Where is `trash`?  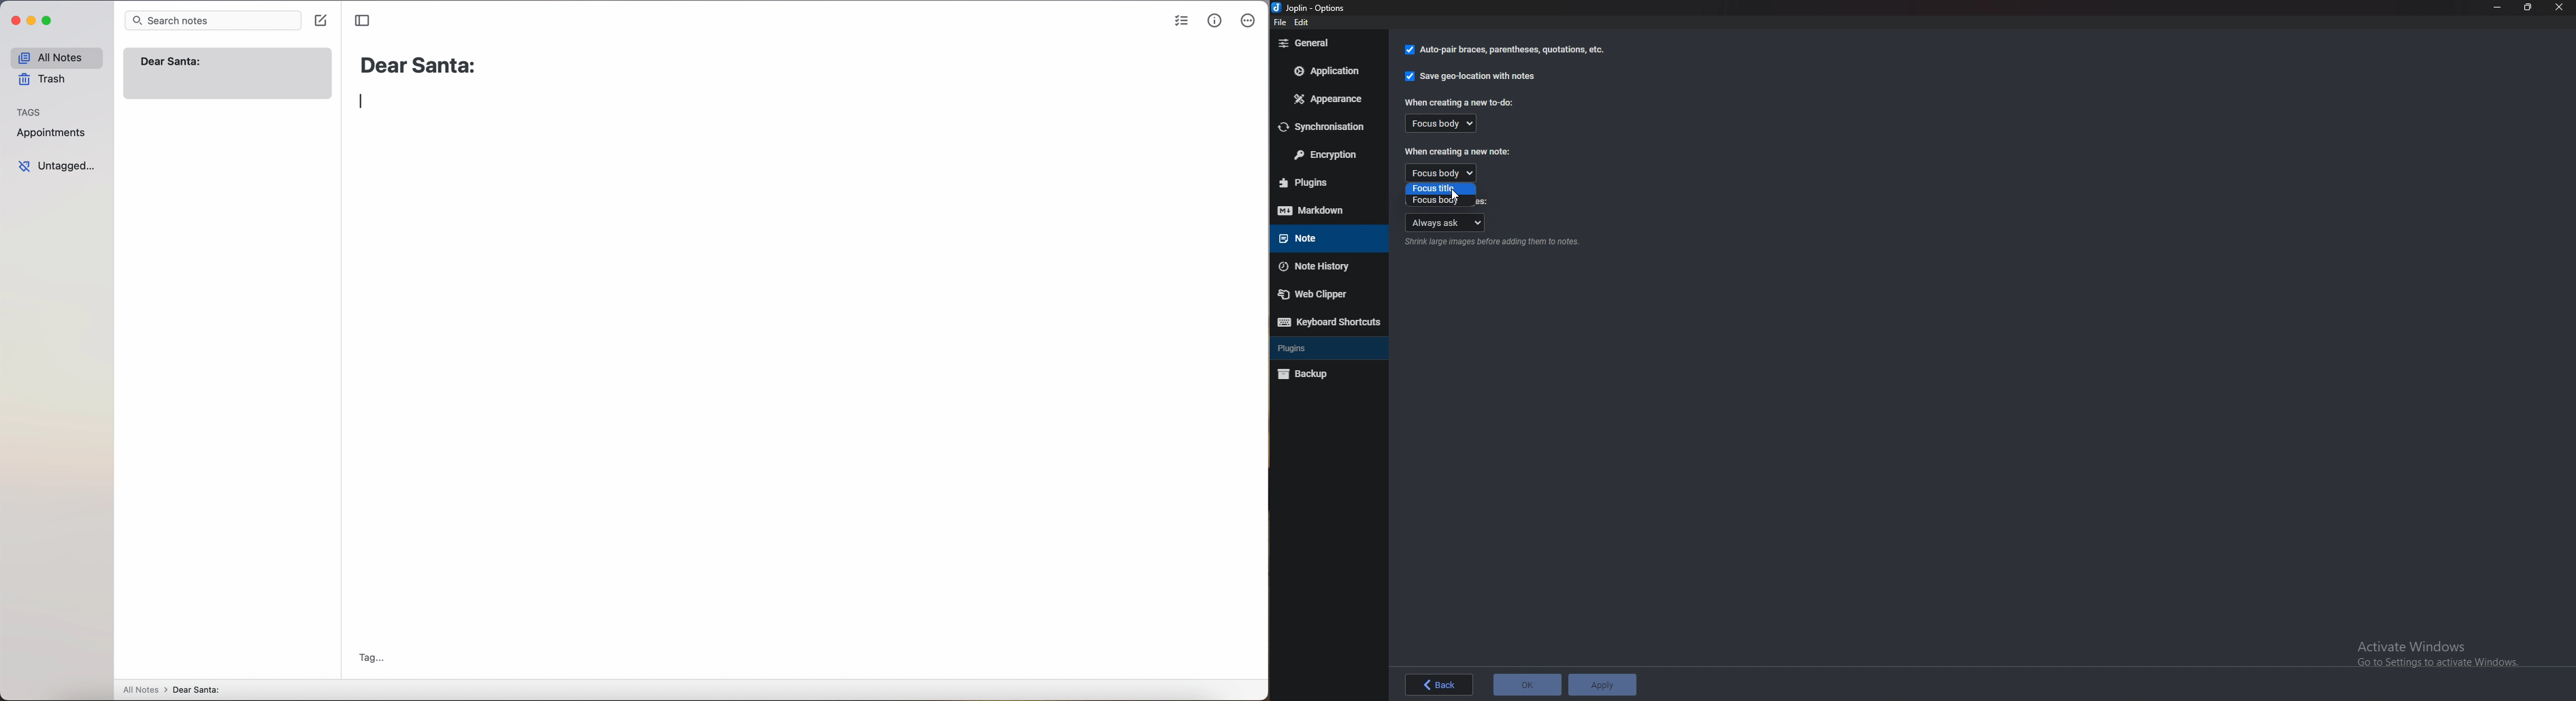 trash is located at coordinates (47, 79).